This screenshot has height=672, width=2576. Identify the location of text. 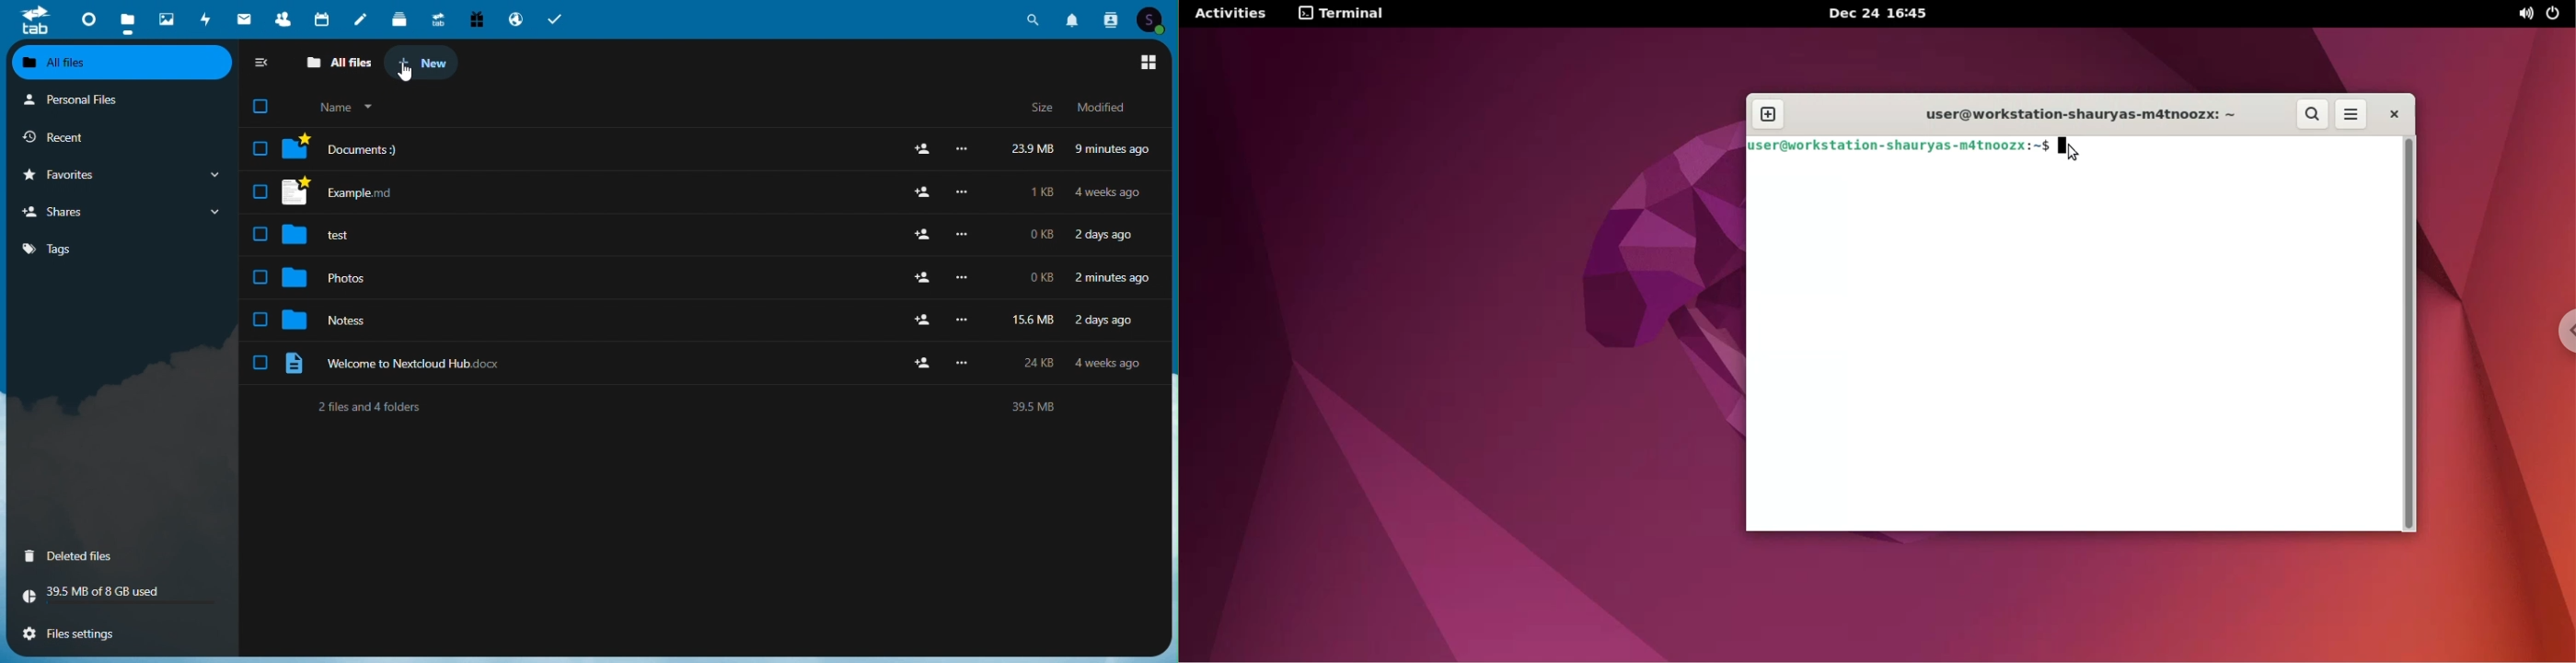
(691, 403).